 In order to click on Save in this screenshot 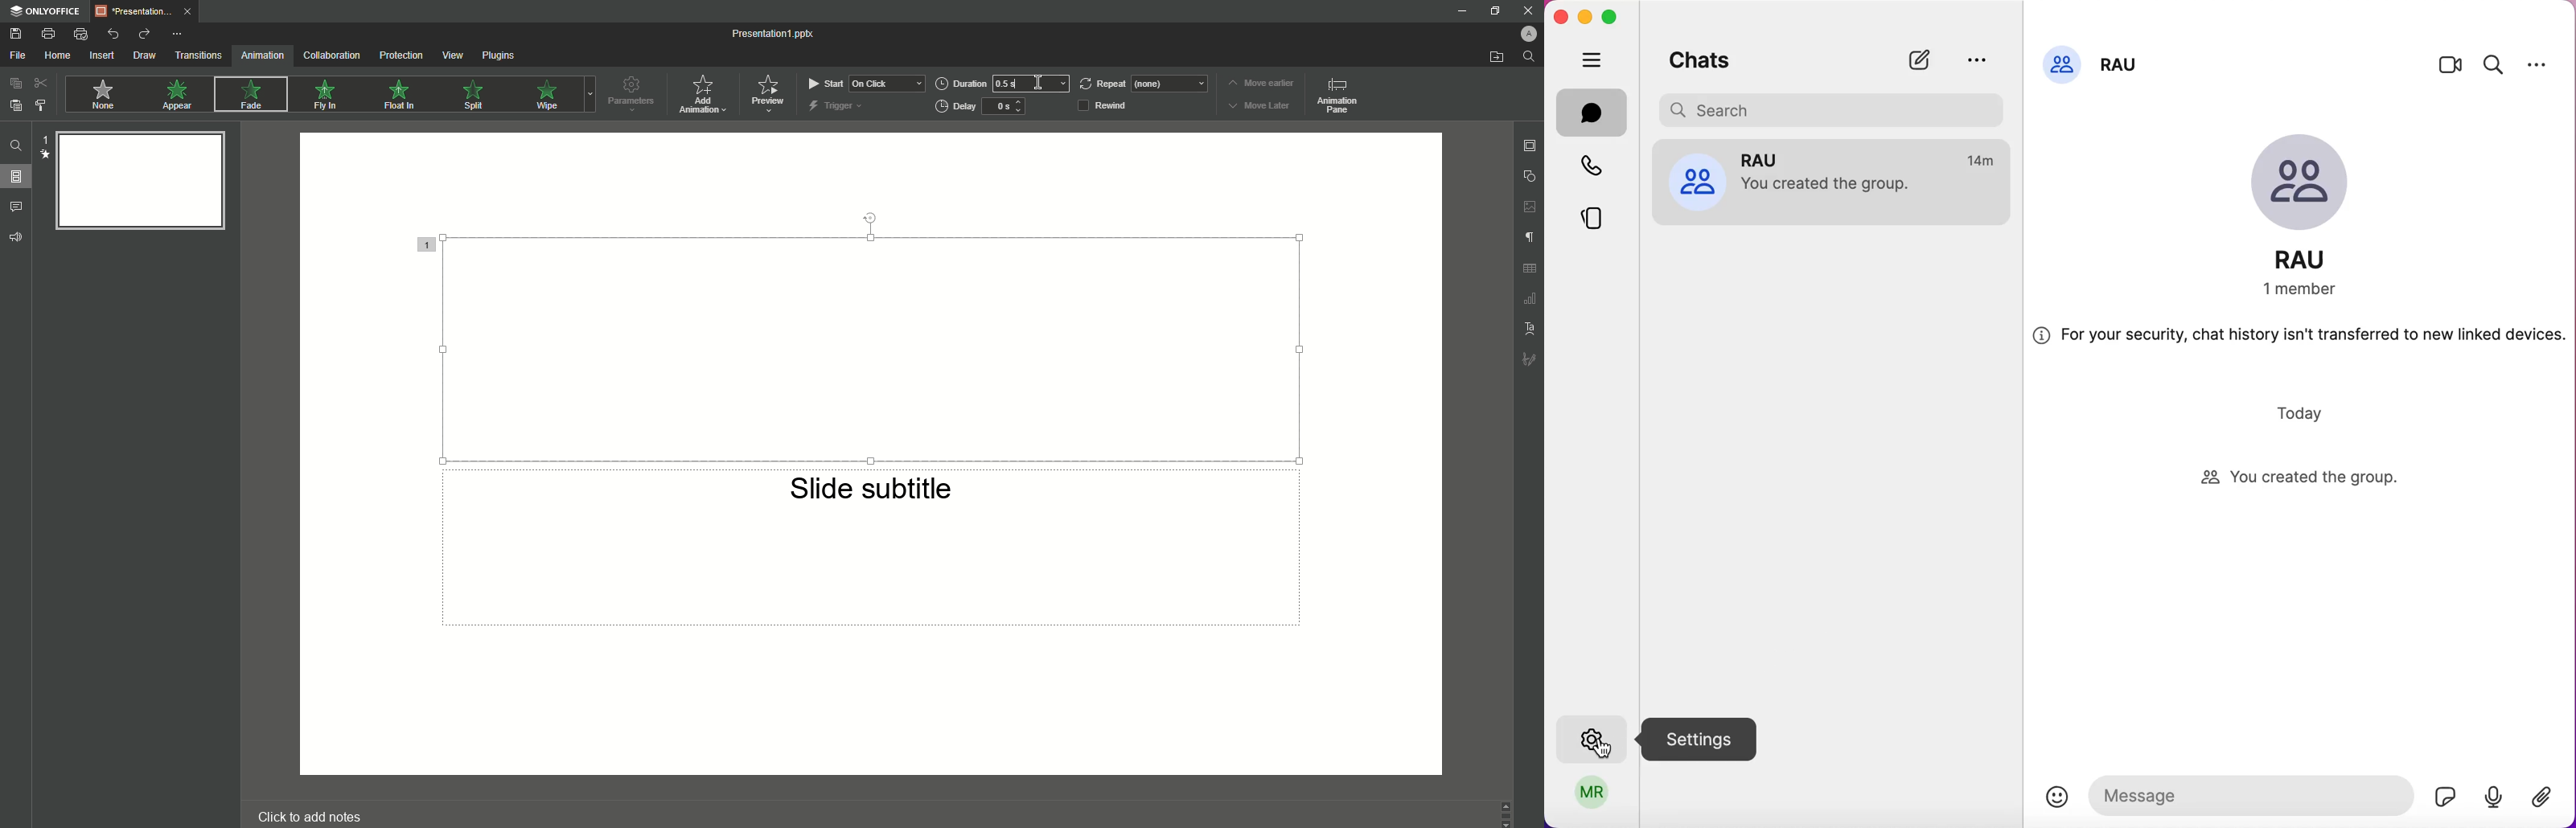, I will do `click(20, 32)`.